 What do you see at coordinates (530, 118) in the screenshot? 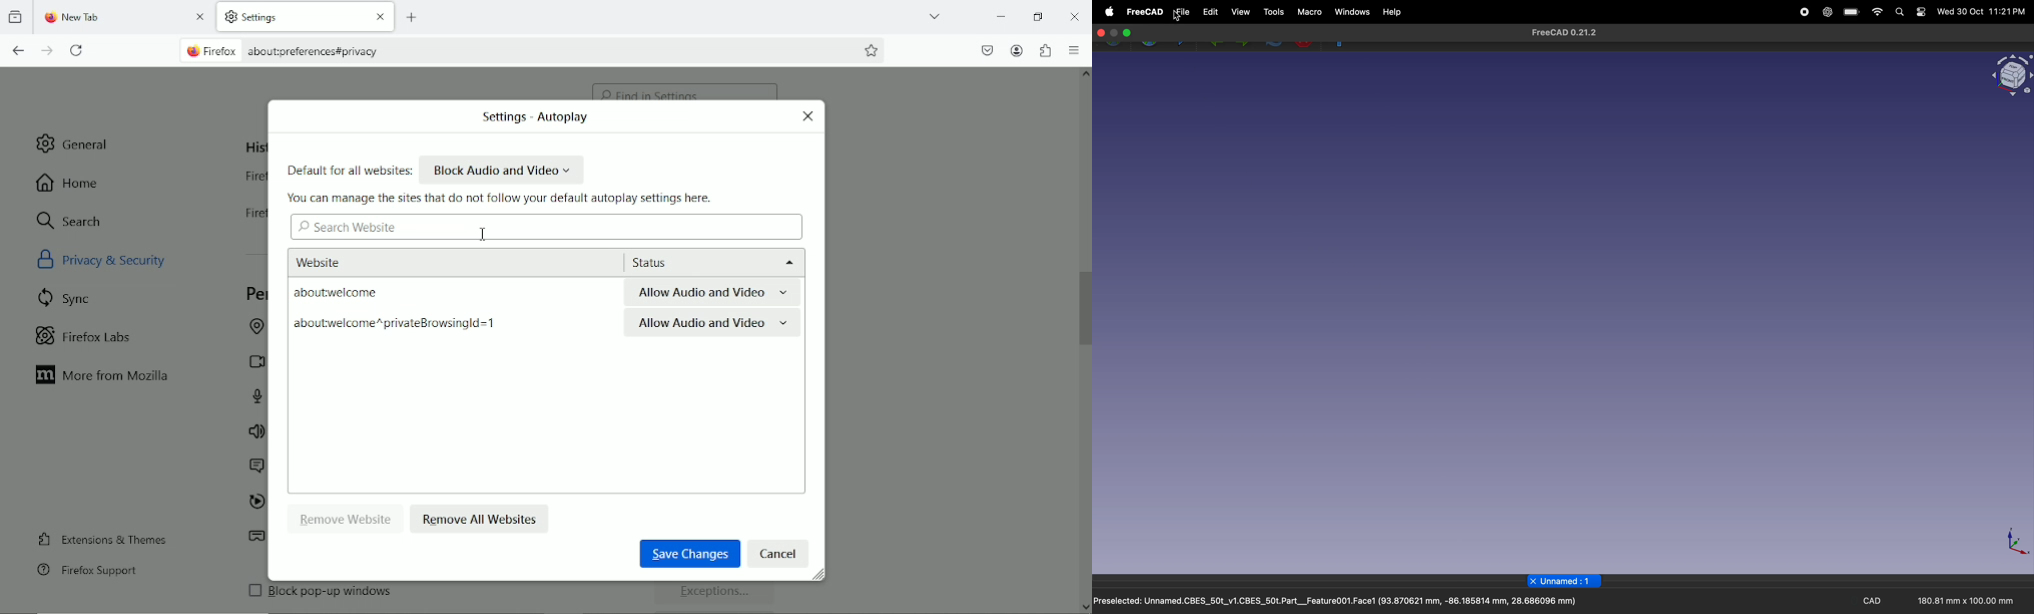
I see `settings autoplay` at bounding box center [530, 118].